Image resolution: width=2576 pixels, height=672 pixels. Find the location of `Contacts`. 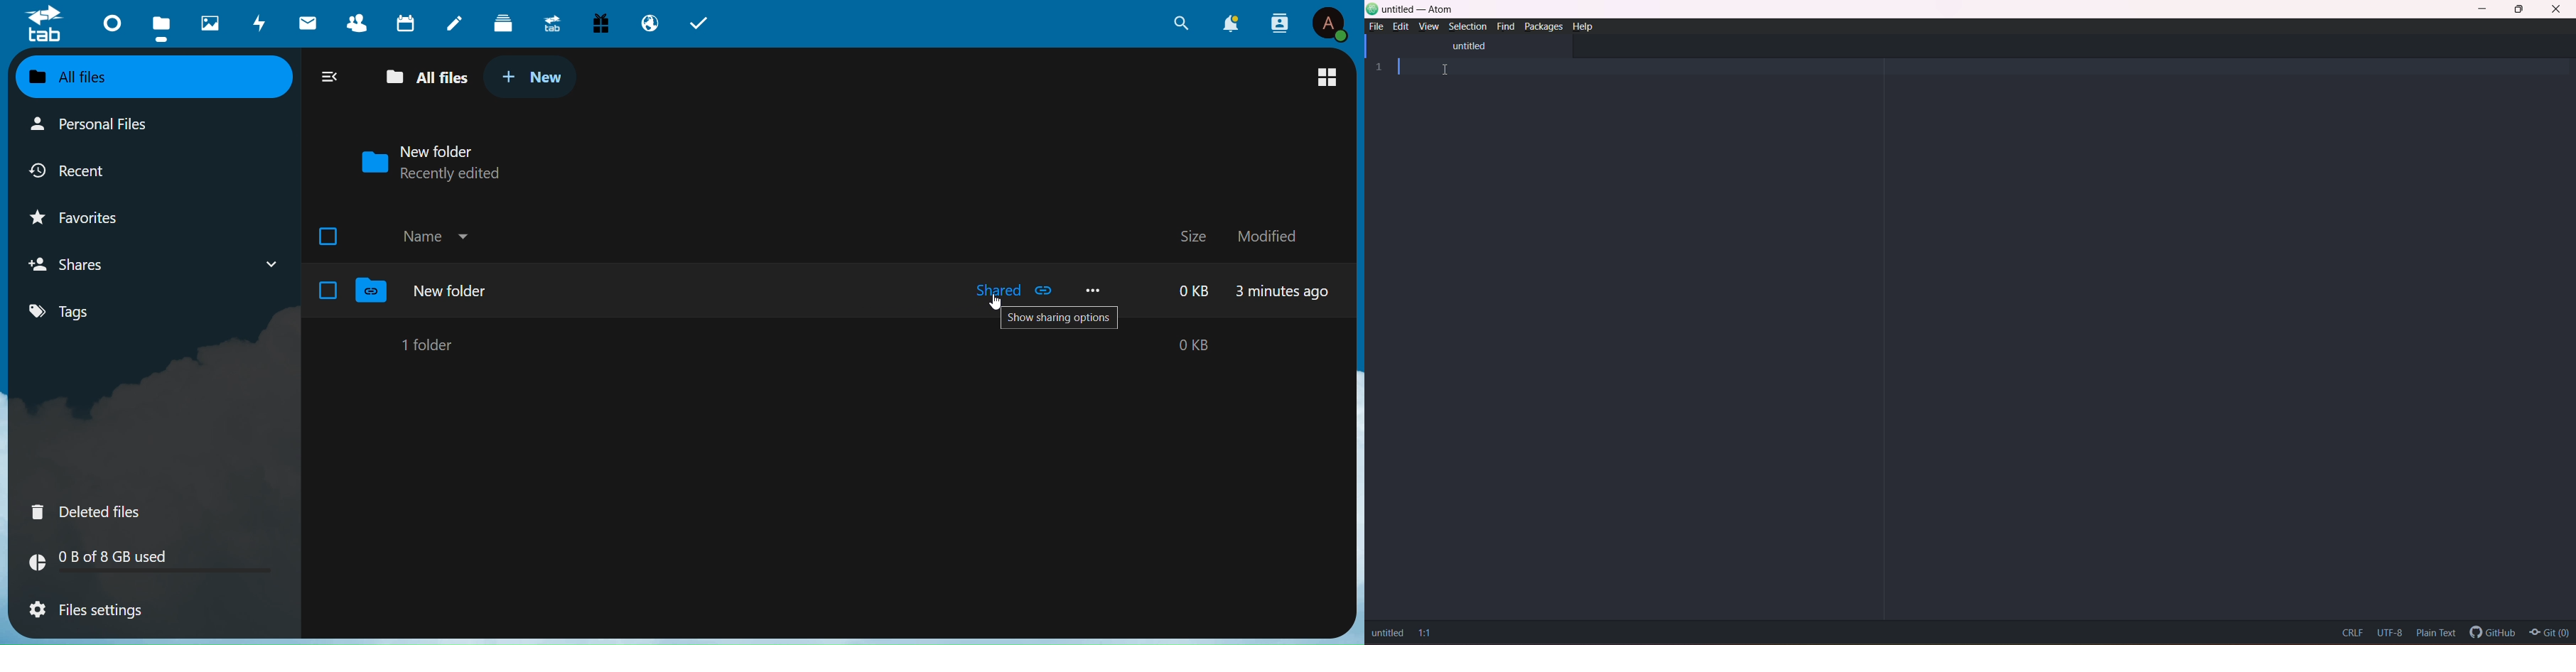

Contacts is located at coordinates (1280, 22).